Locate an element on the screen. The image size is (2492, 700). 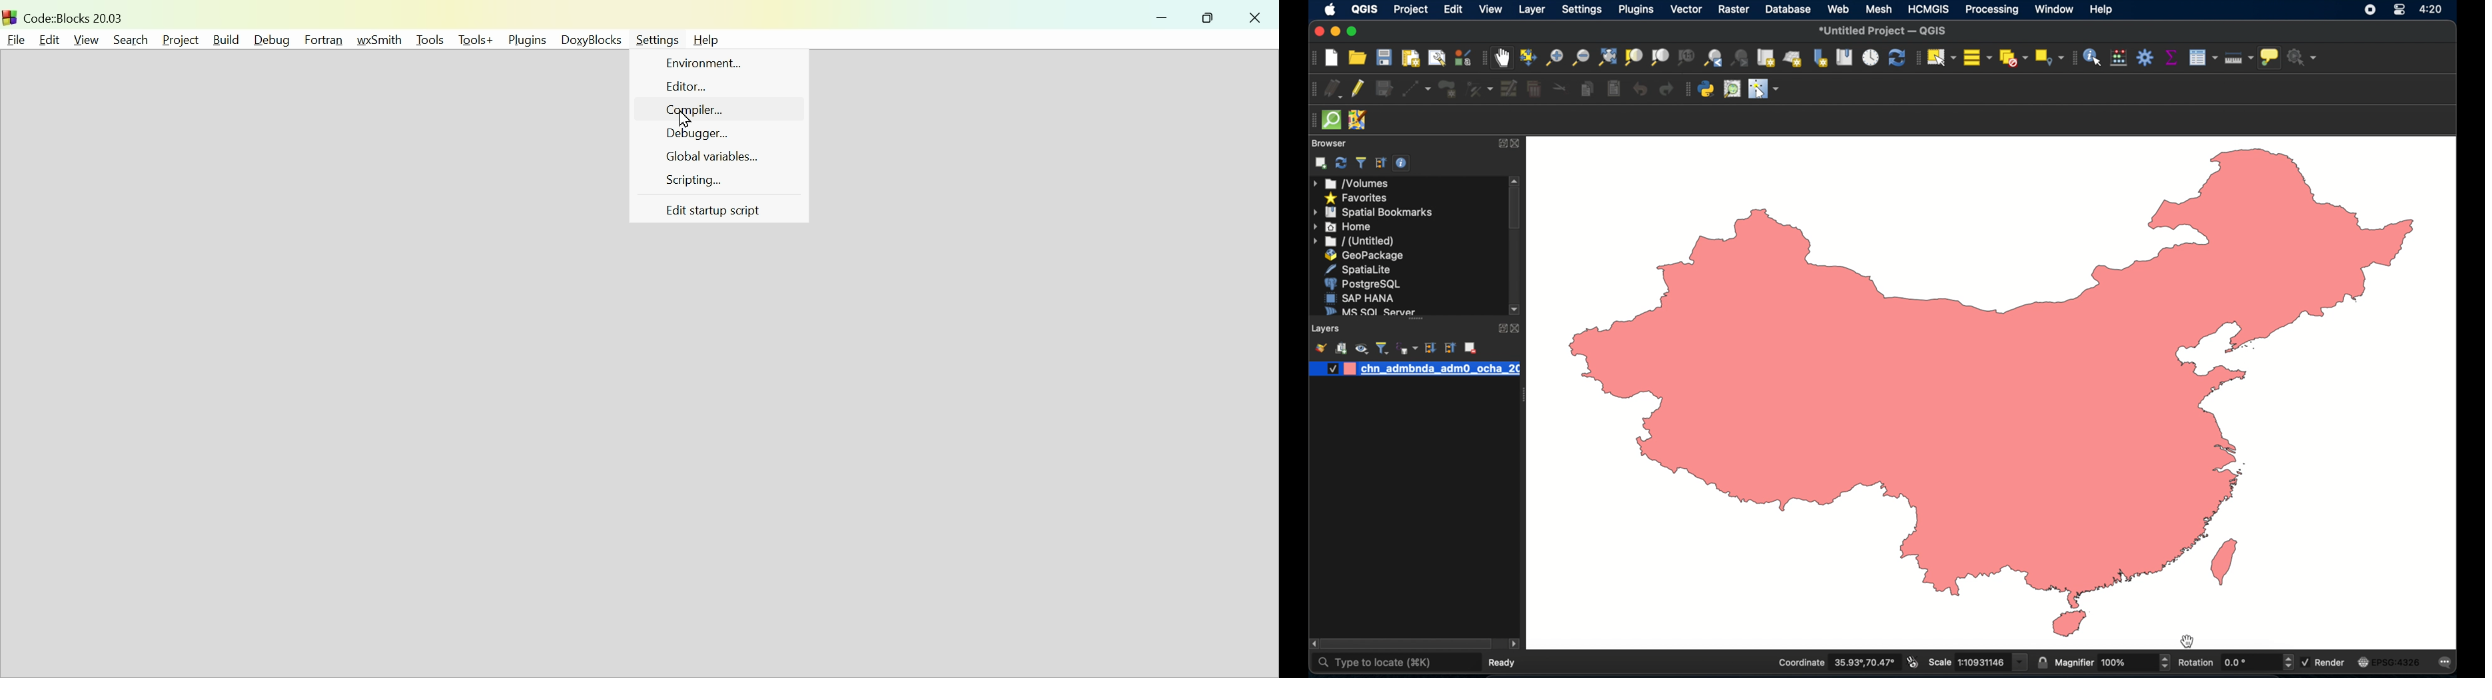
Tools is located at coordinates (431, 40).